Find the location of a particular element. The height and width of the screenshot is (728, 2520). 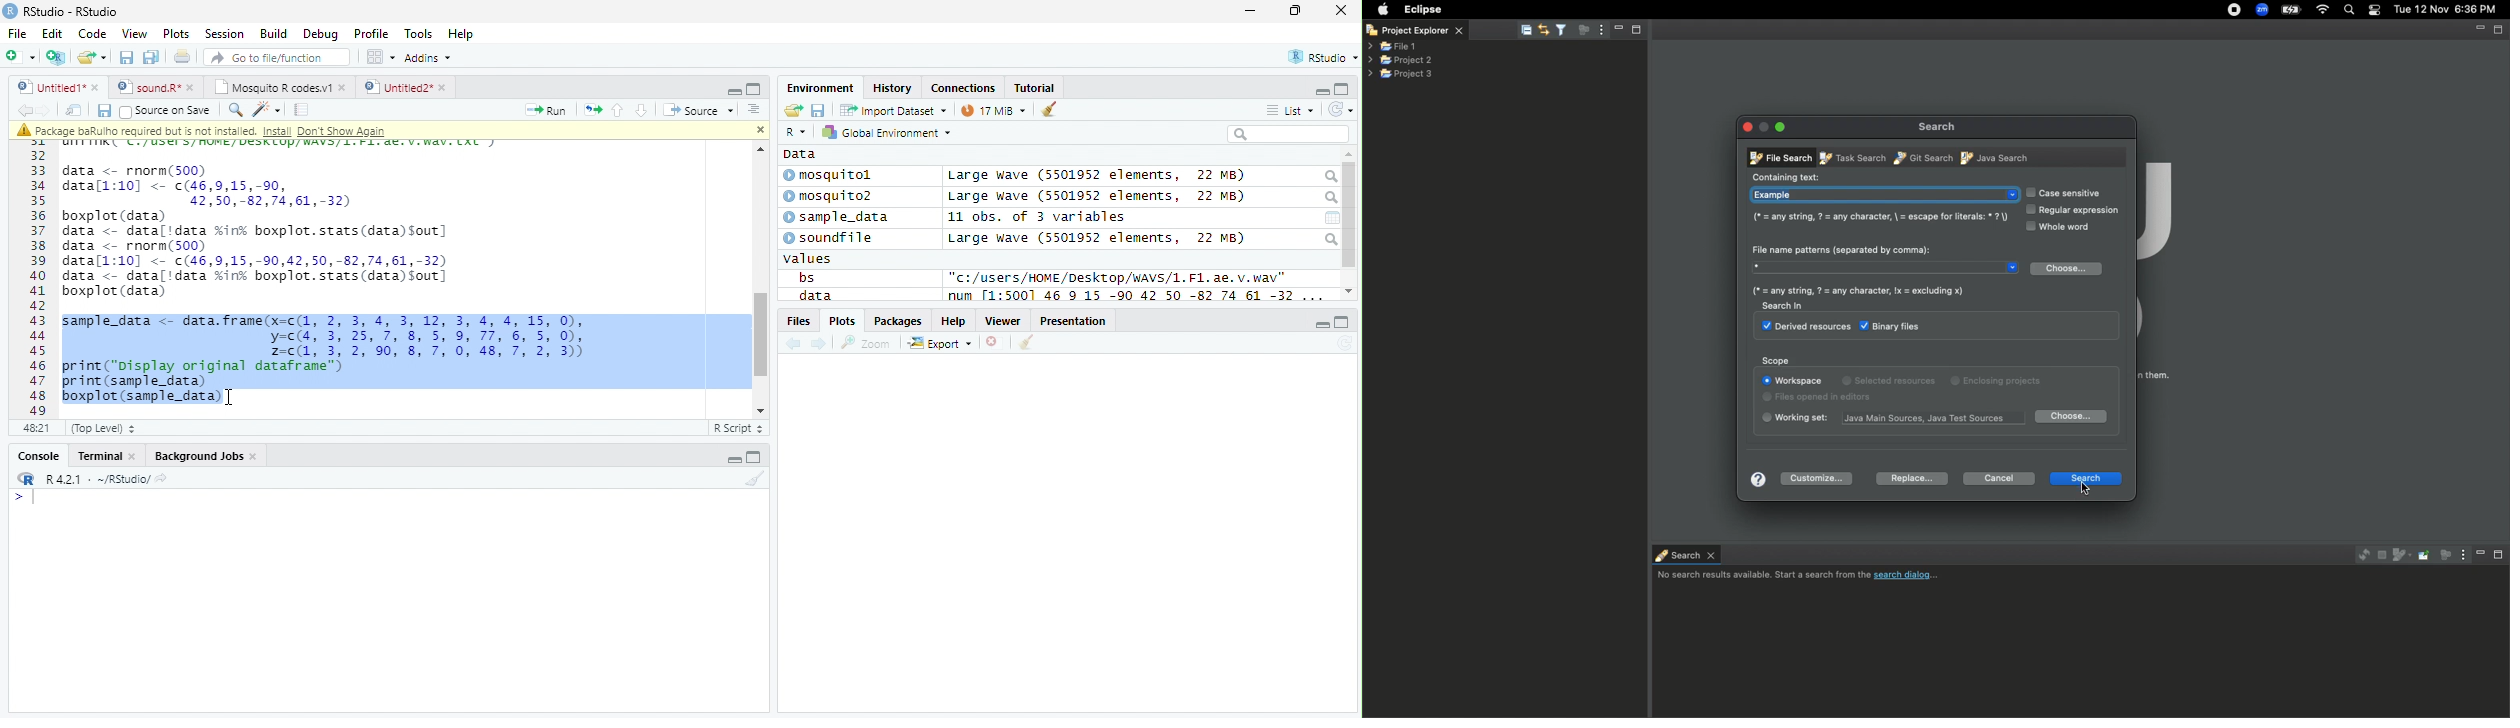

Star is located at coordinates (1885, 266).